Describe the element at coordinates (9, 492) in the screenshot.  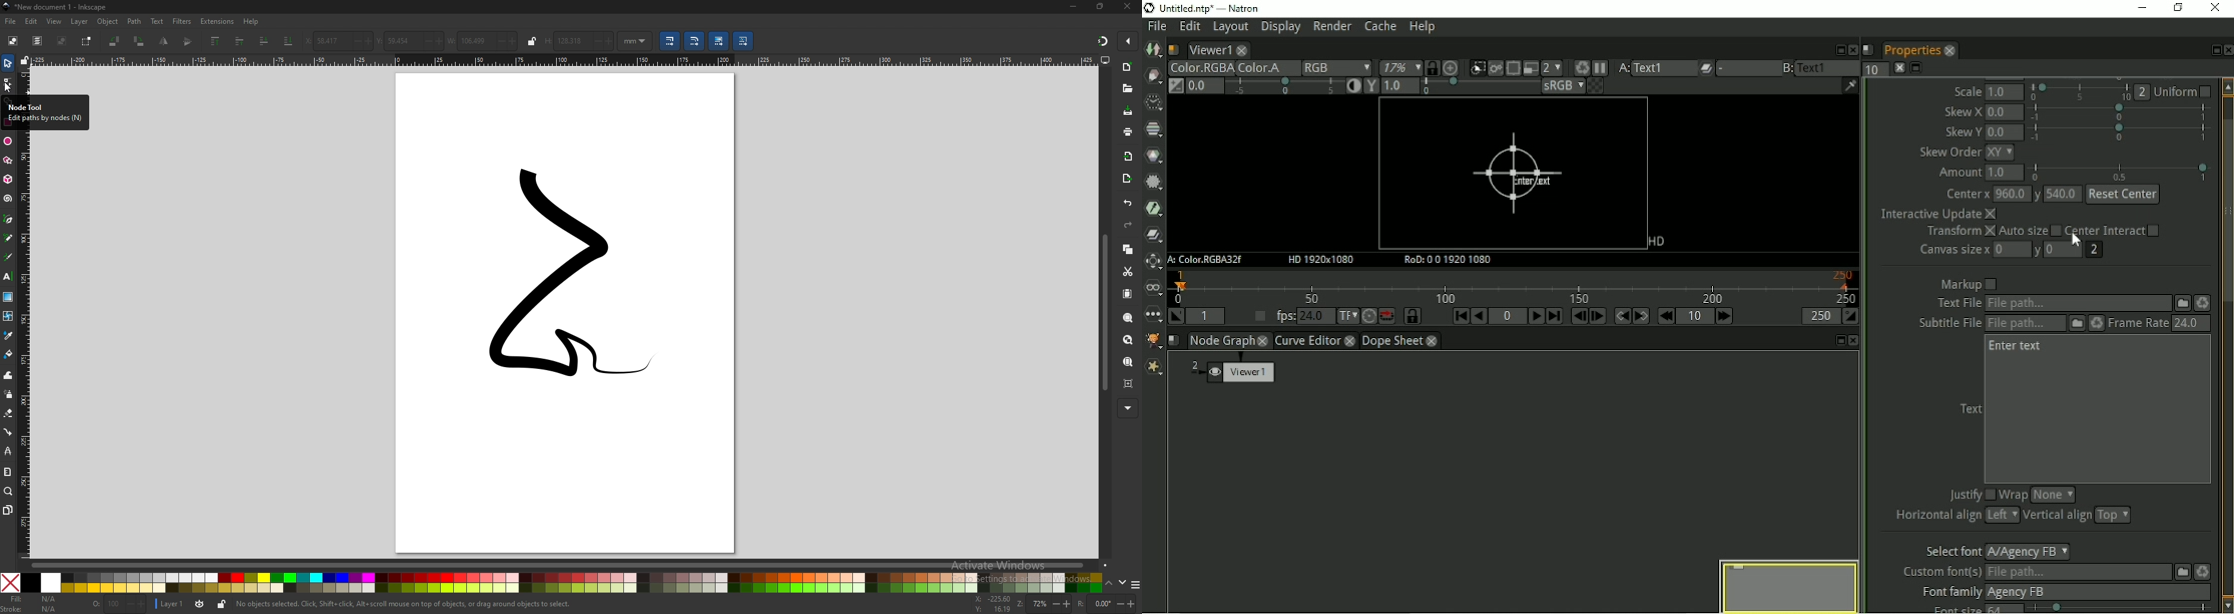
I see `zoom` at that location.